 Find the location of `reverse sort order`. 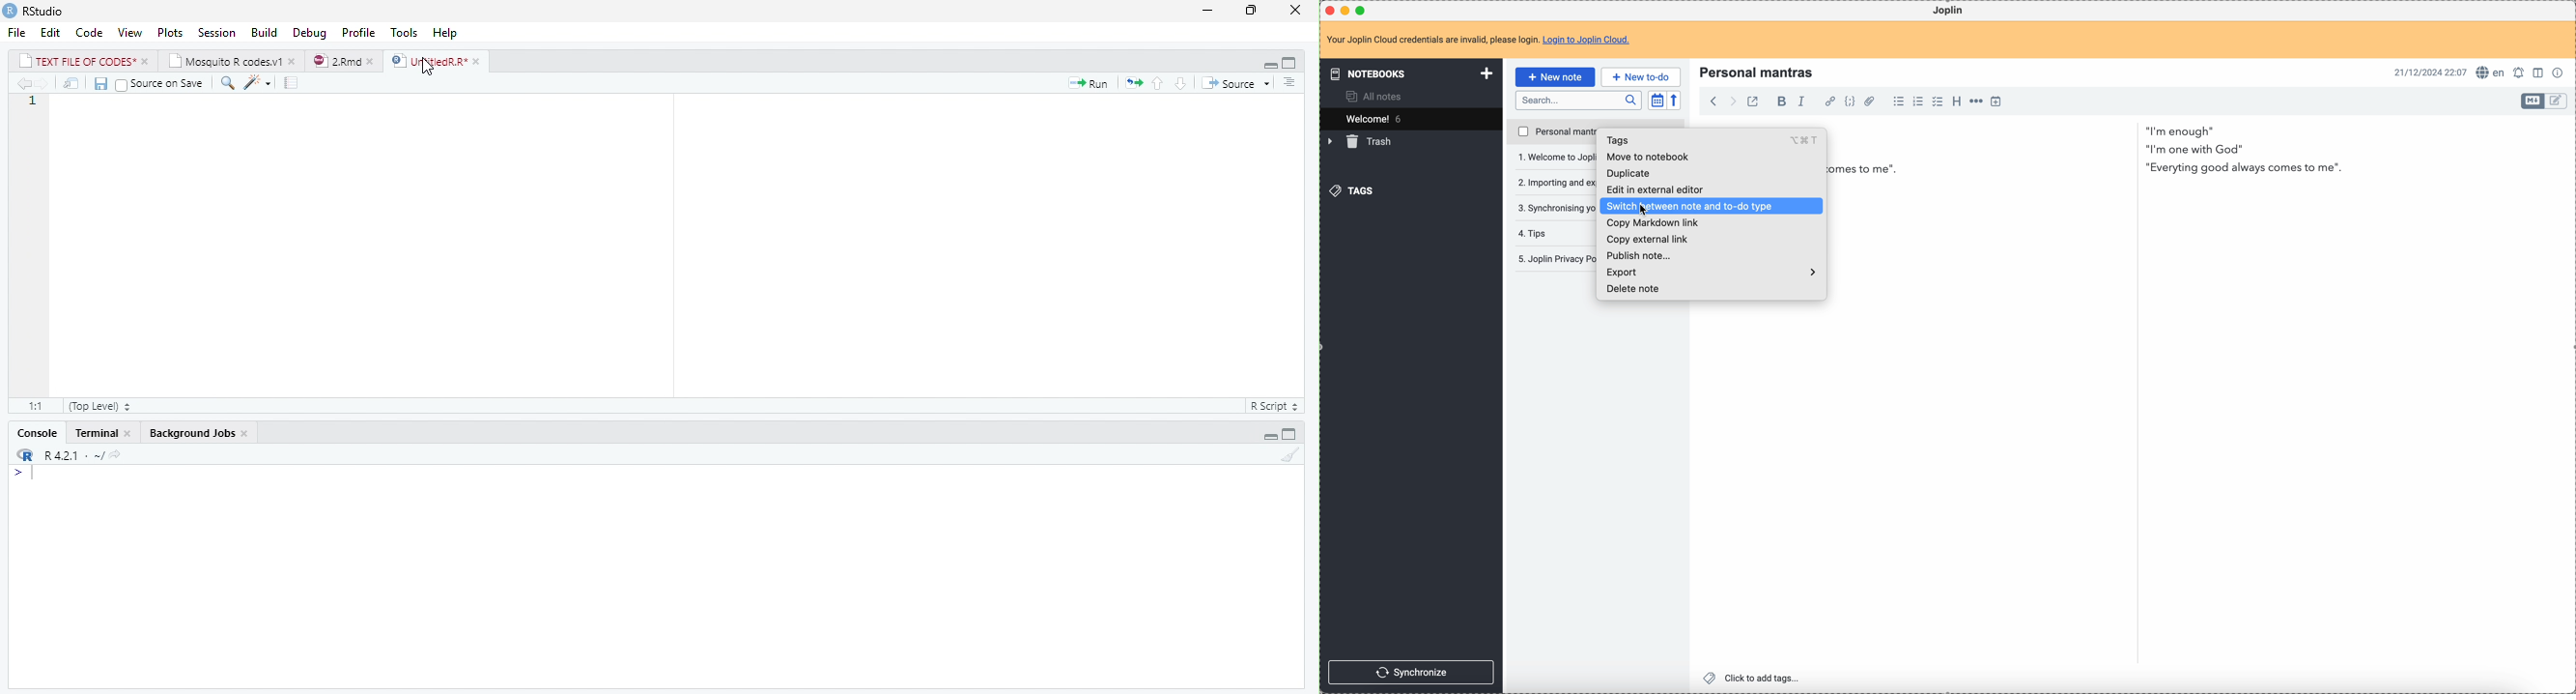

reverse sort order is located at coordinates (1674, 101).